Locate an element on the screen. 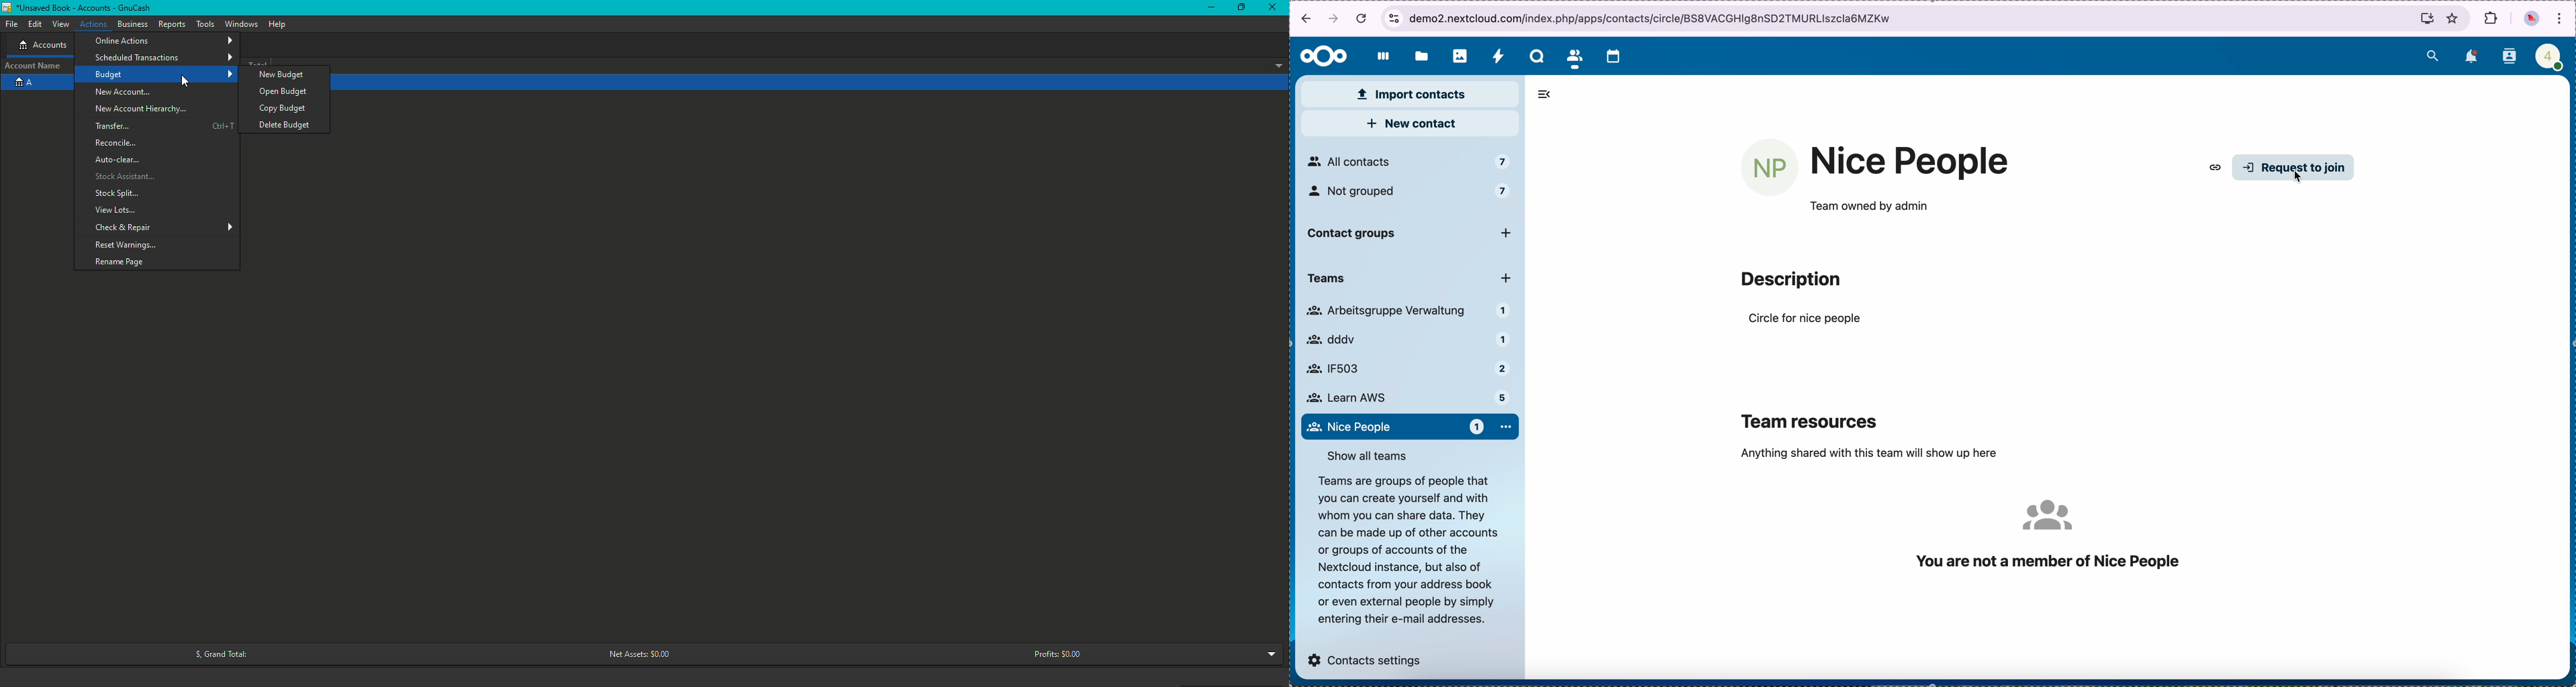 The image size is (2576, 700). activity is located at coordinates (1497, 56).